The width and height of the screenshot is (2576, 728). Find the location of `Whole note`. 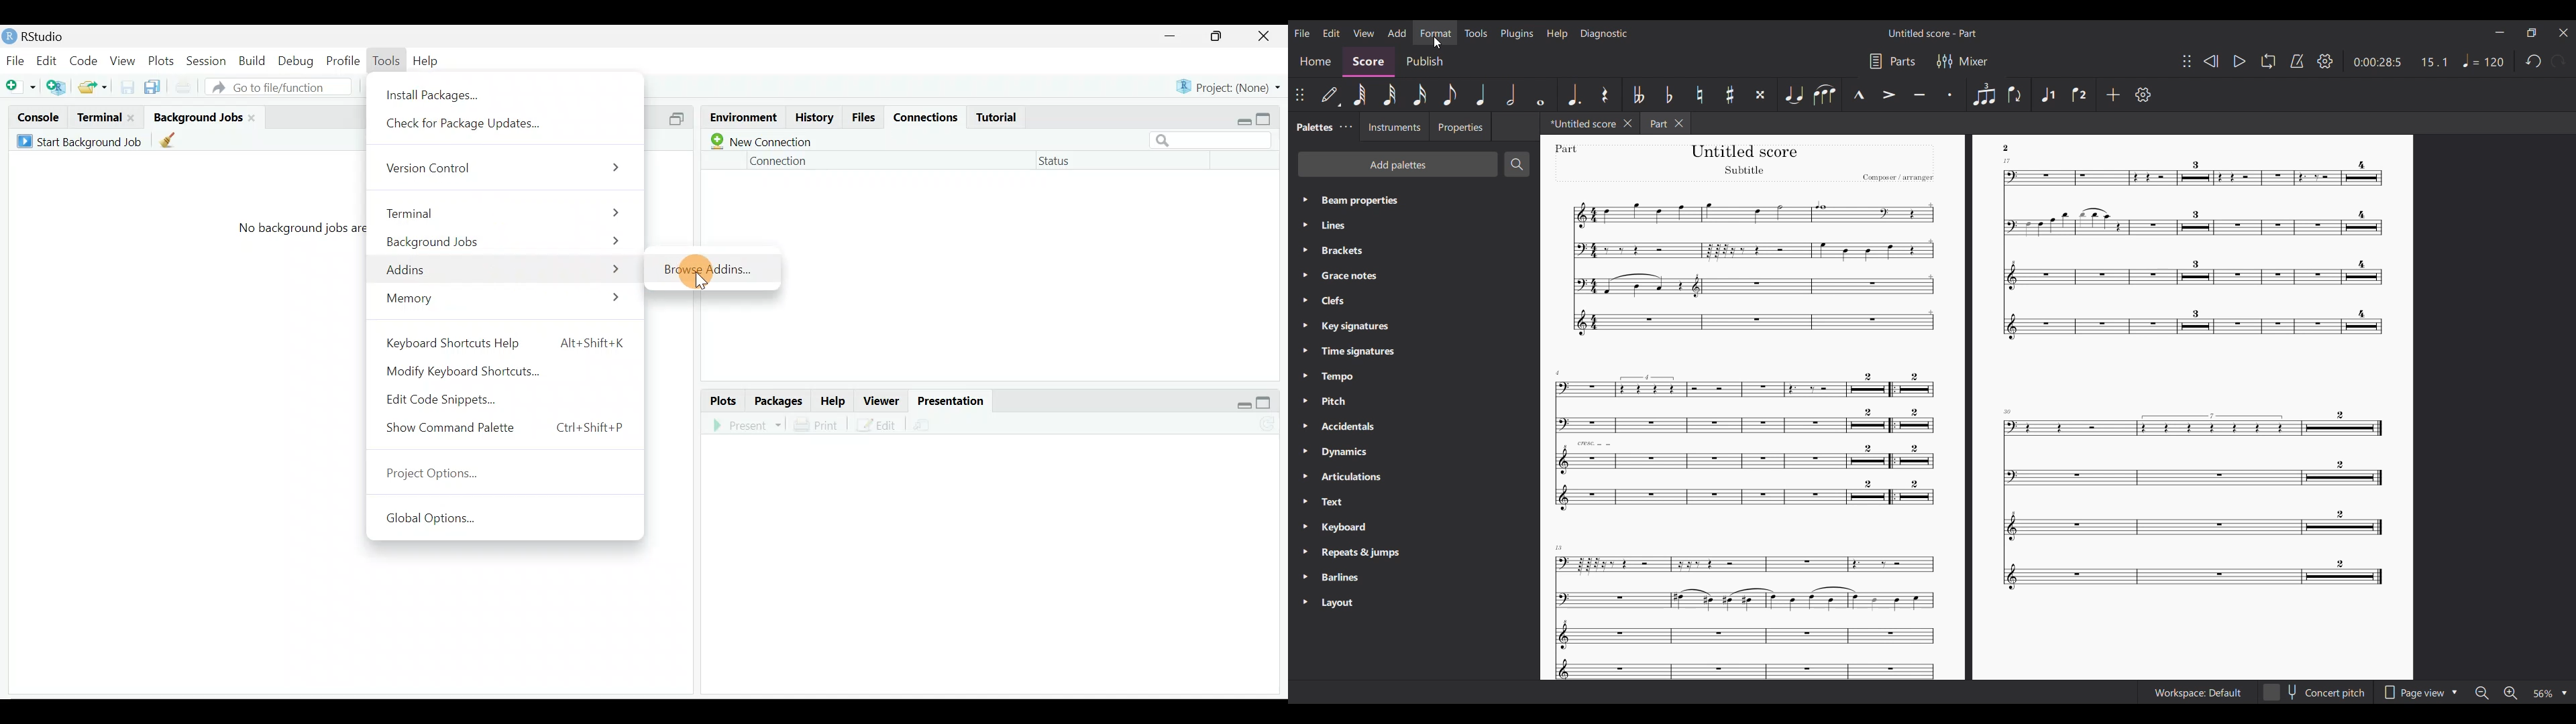

Whole note is located at coordinates (1542, 95).